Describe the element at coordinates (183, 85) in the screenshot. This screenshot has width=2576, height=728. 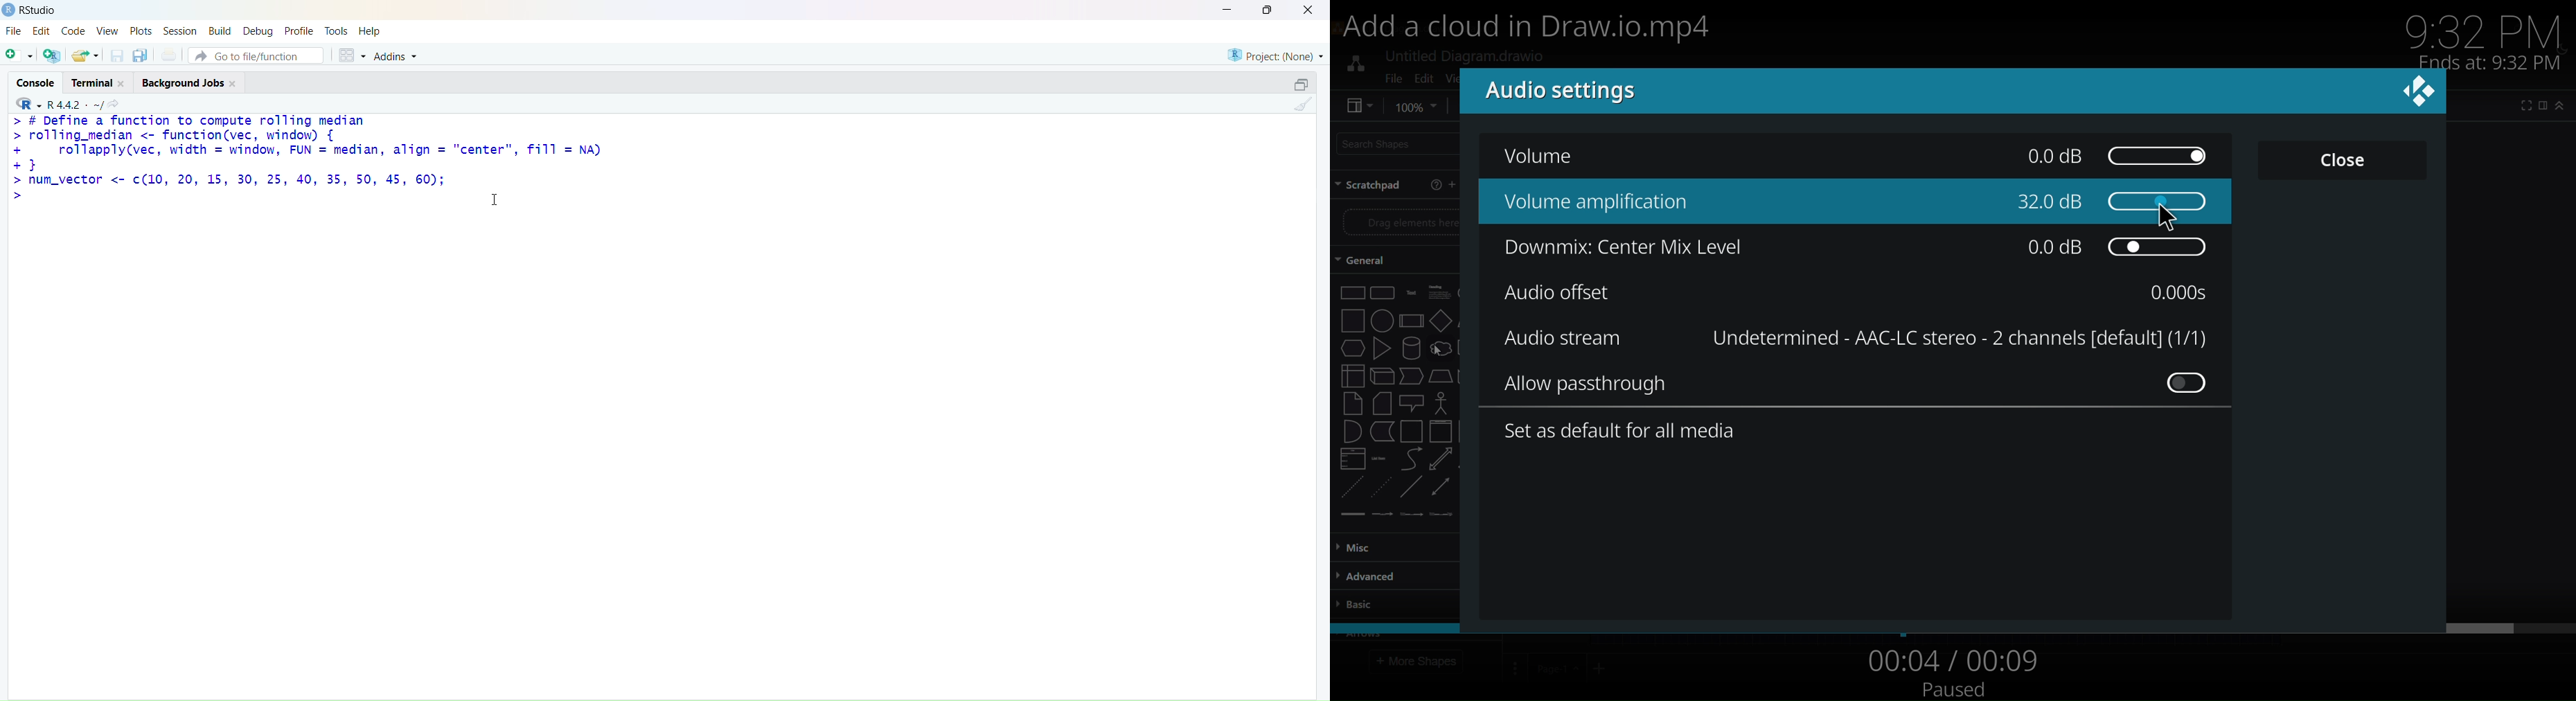
I see `background jobs` at that location.